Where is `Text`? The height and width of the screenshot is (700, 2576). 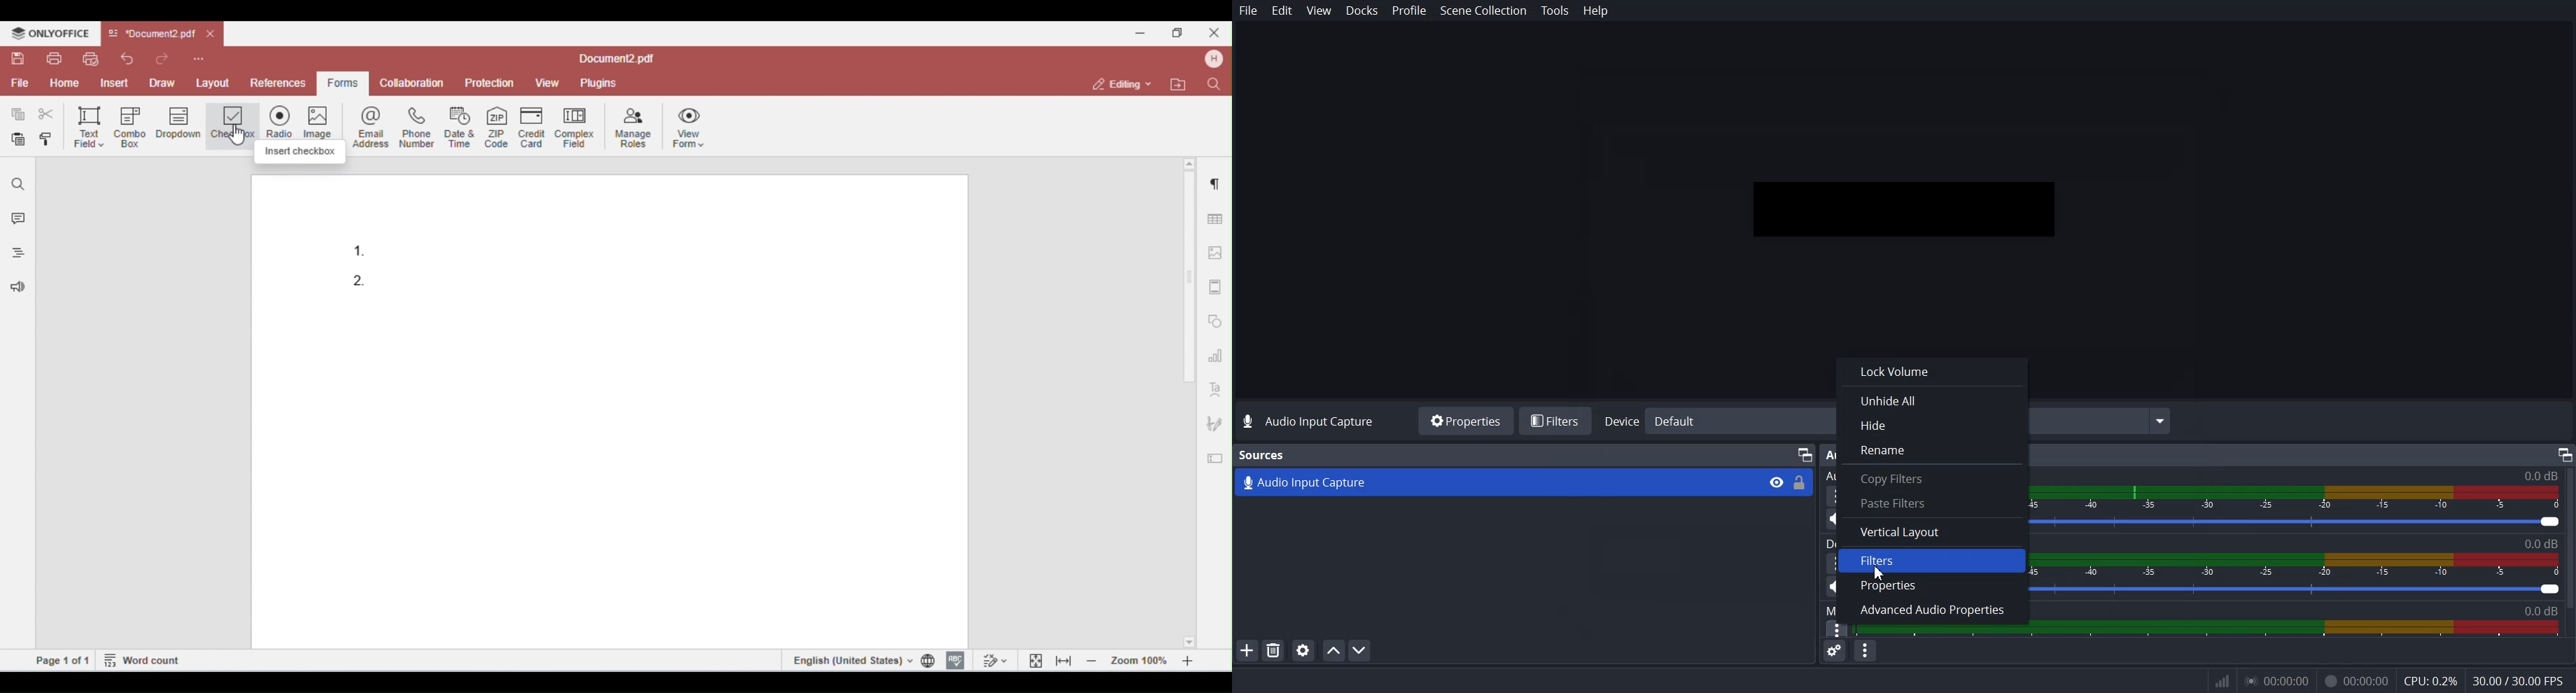
Text is located at coordinates (2545, 544).